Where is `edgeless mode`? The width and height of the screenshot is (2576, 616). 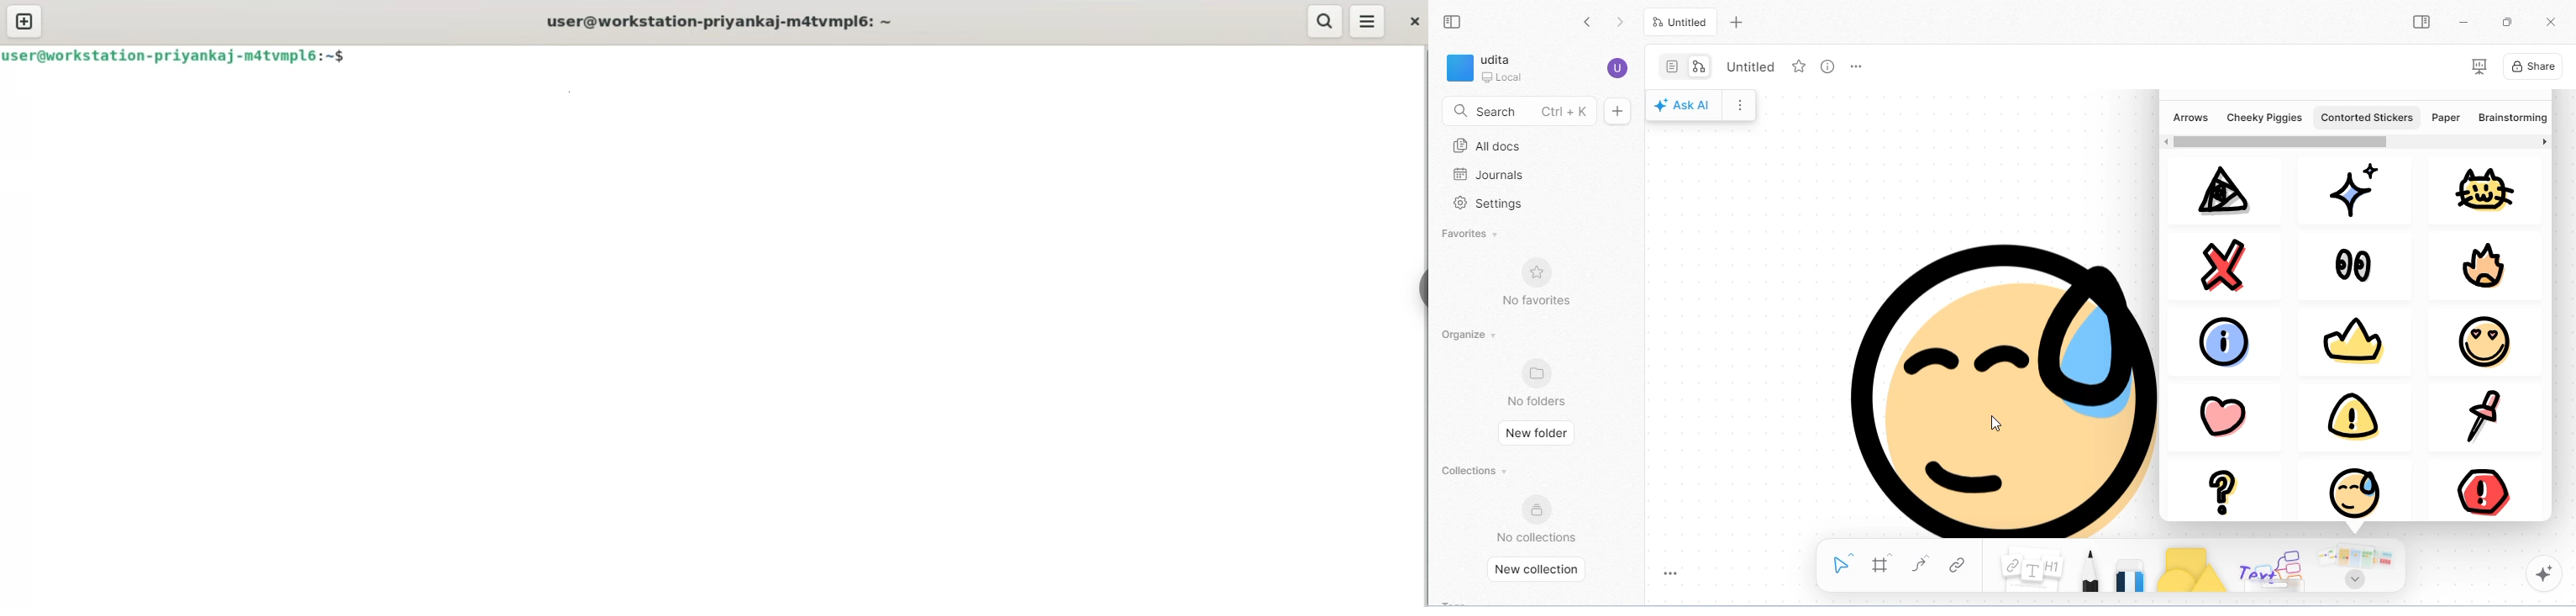
edgeless mode is located at coordinates (1699, 67).